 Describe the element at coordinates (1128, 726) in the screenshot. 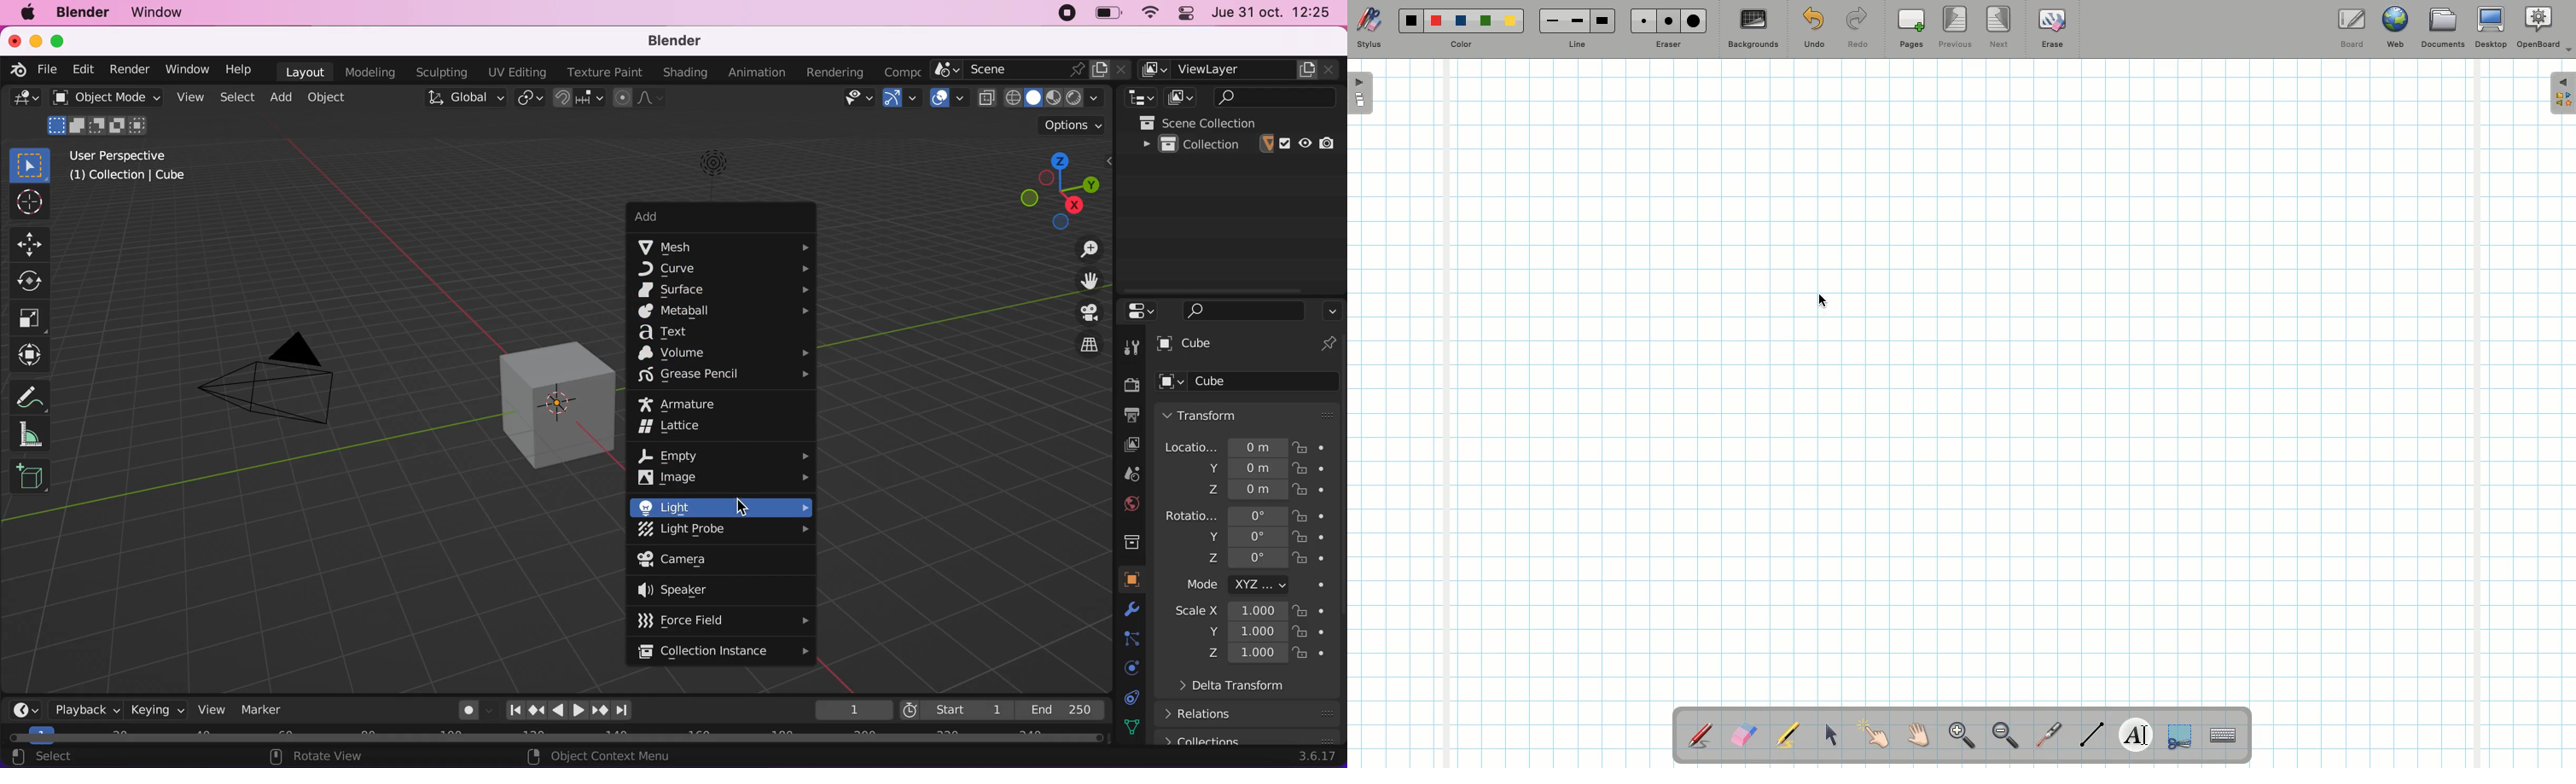

I see `data` at that location.